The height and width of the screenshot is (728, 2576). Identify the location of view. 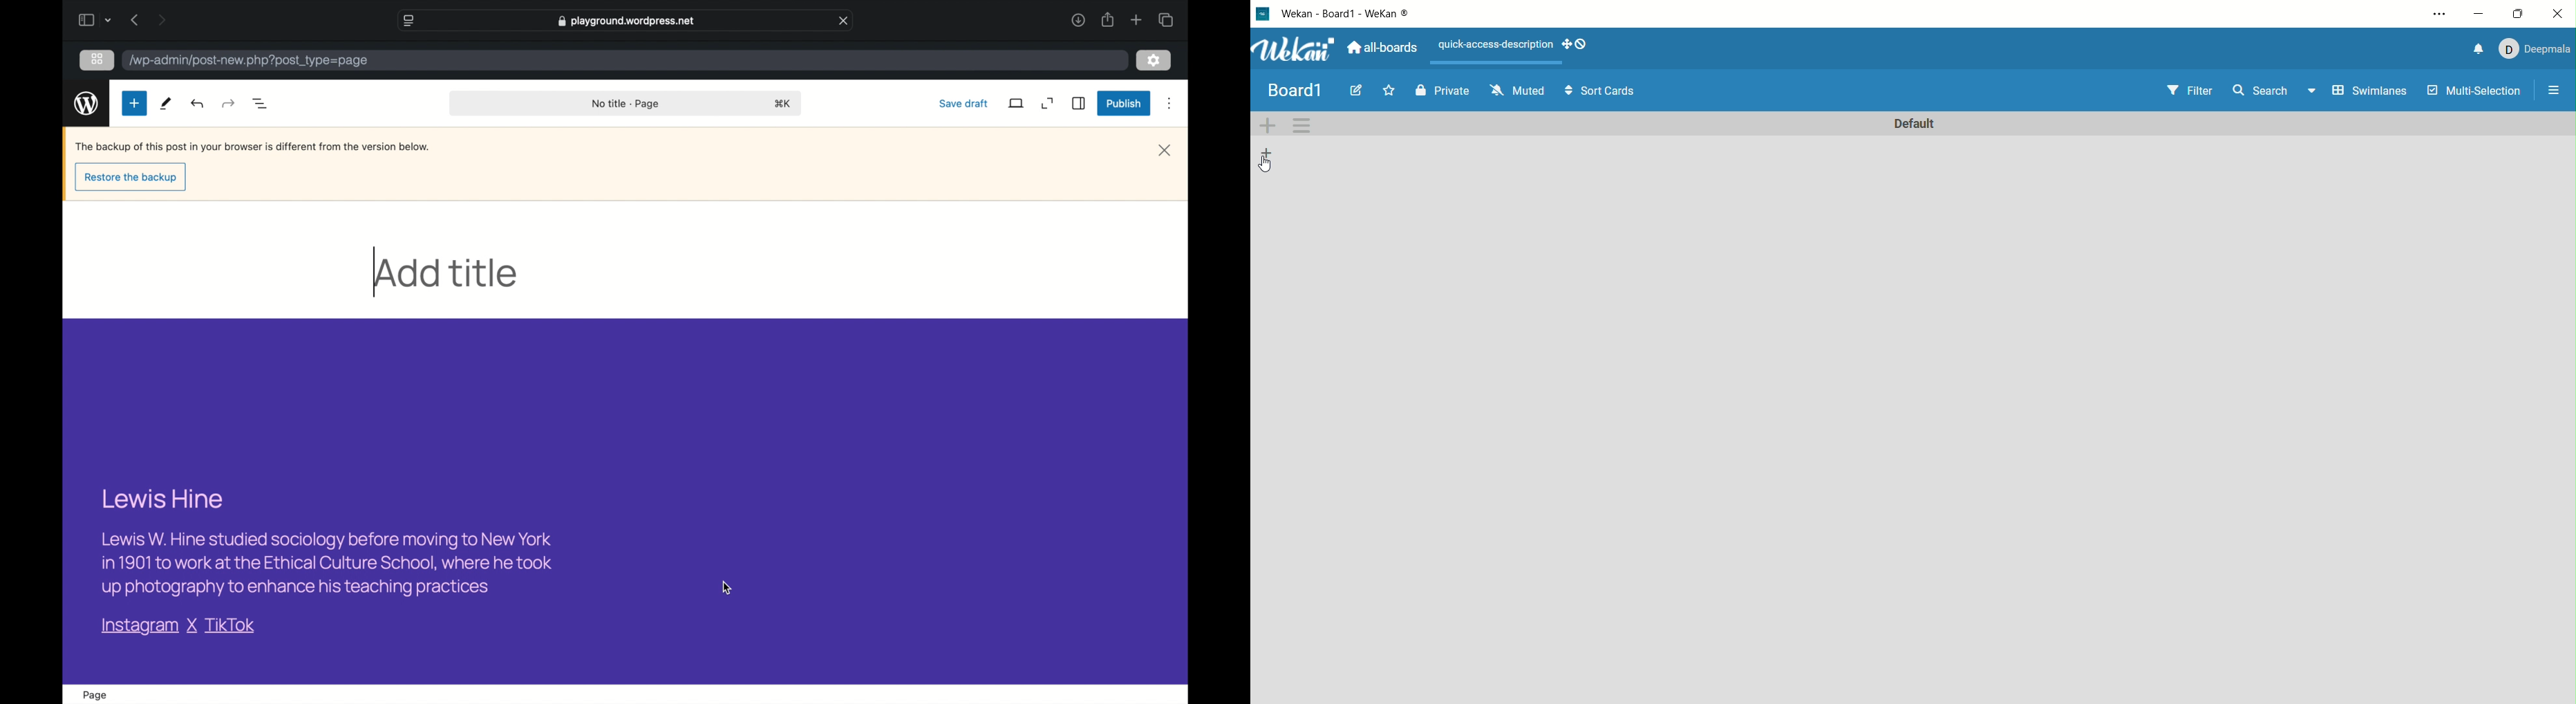
(1017, 103).